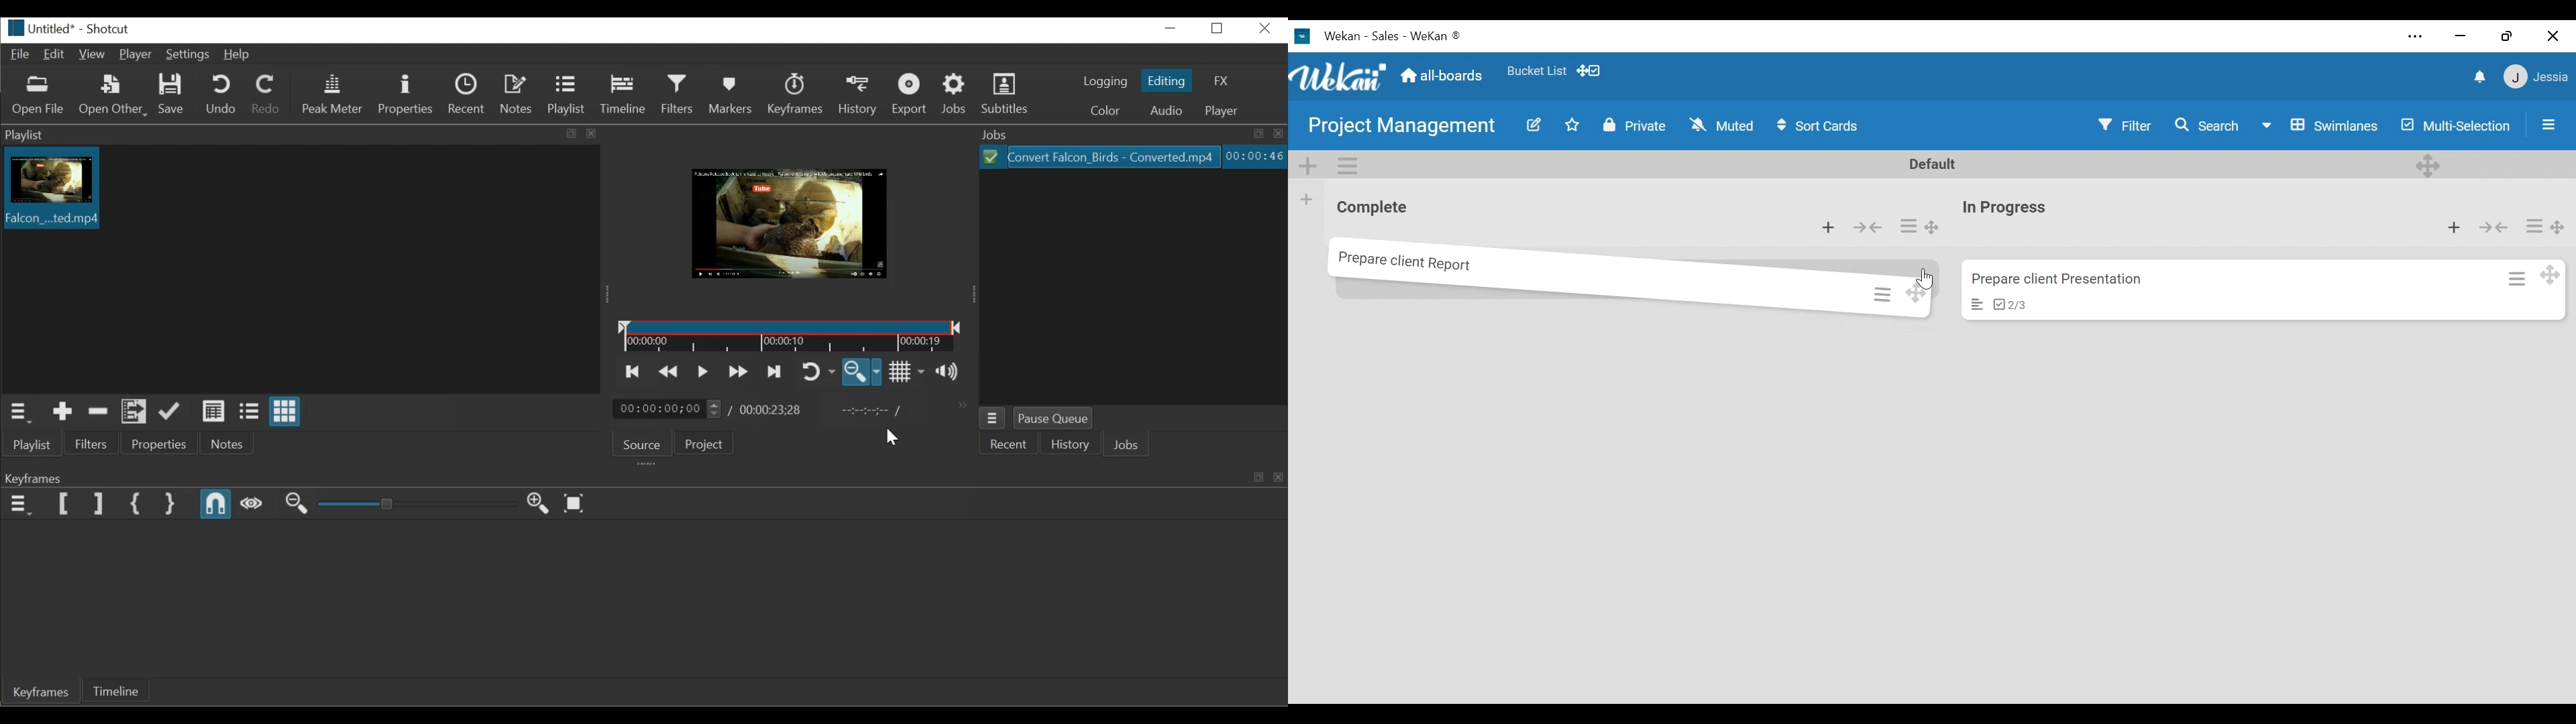  I want to click on Recent, so click(468, 94).